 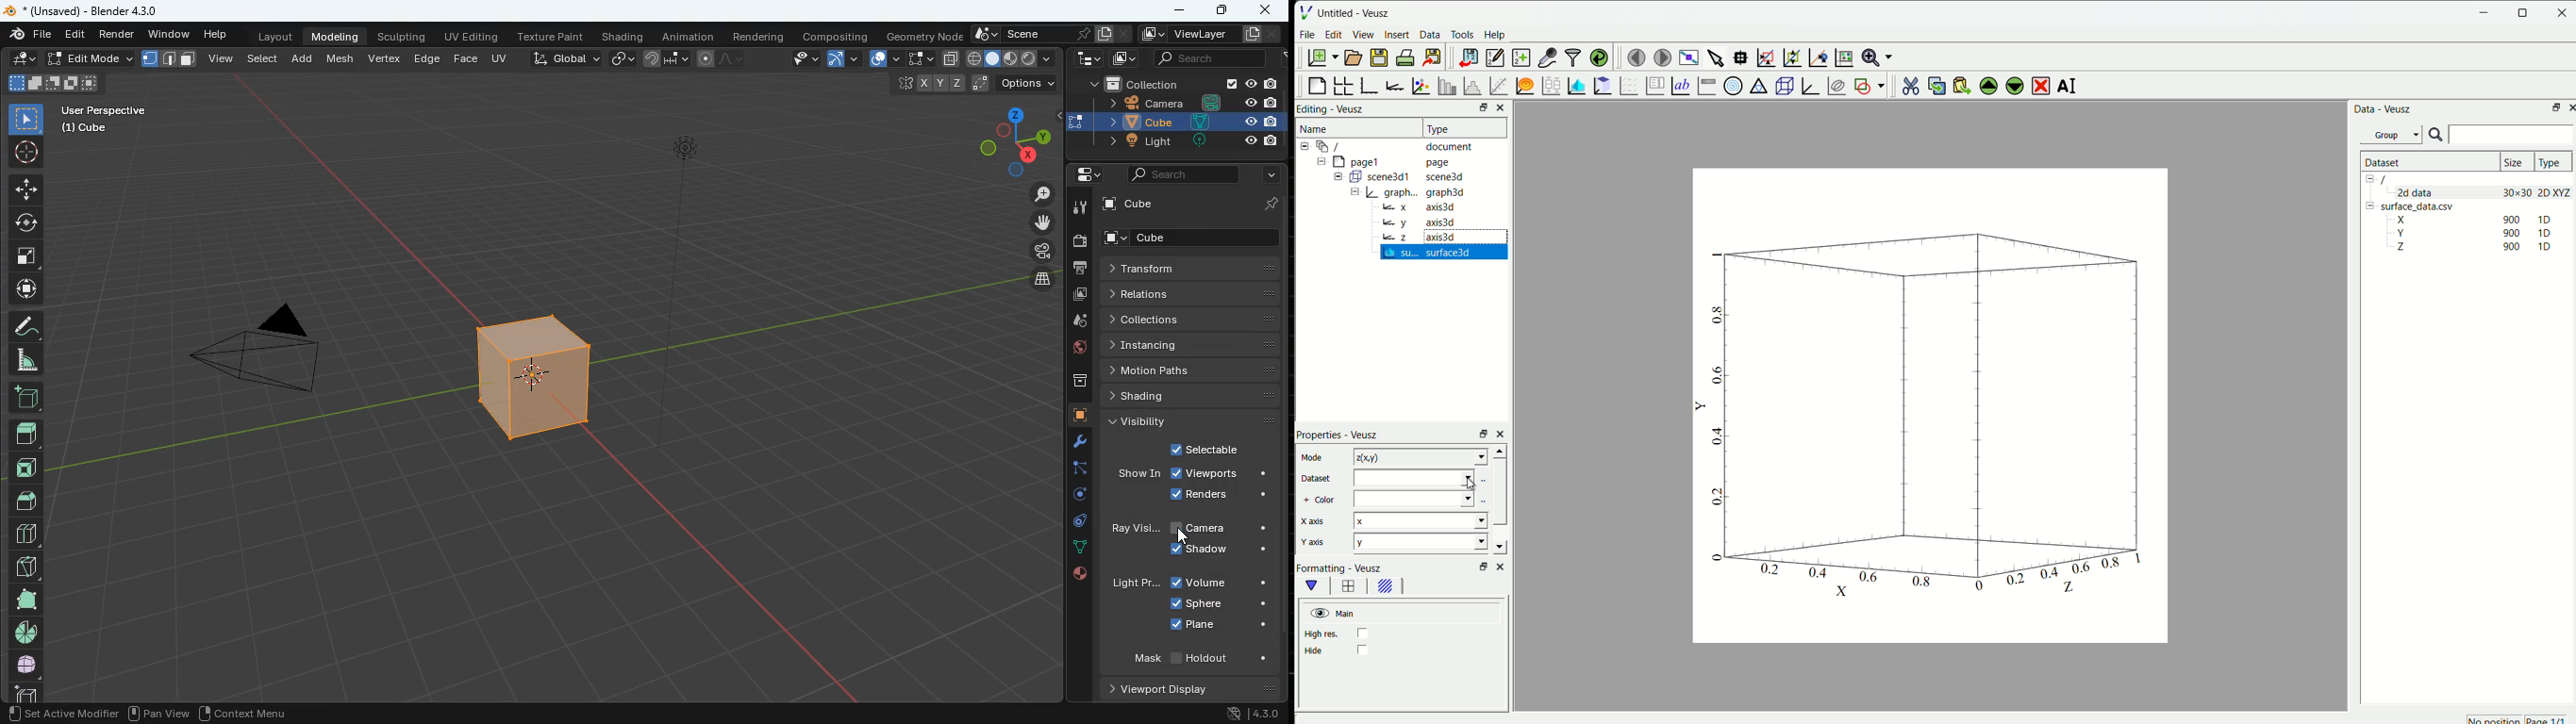 I want to click on logo, so click(x=1306, y=13).